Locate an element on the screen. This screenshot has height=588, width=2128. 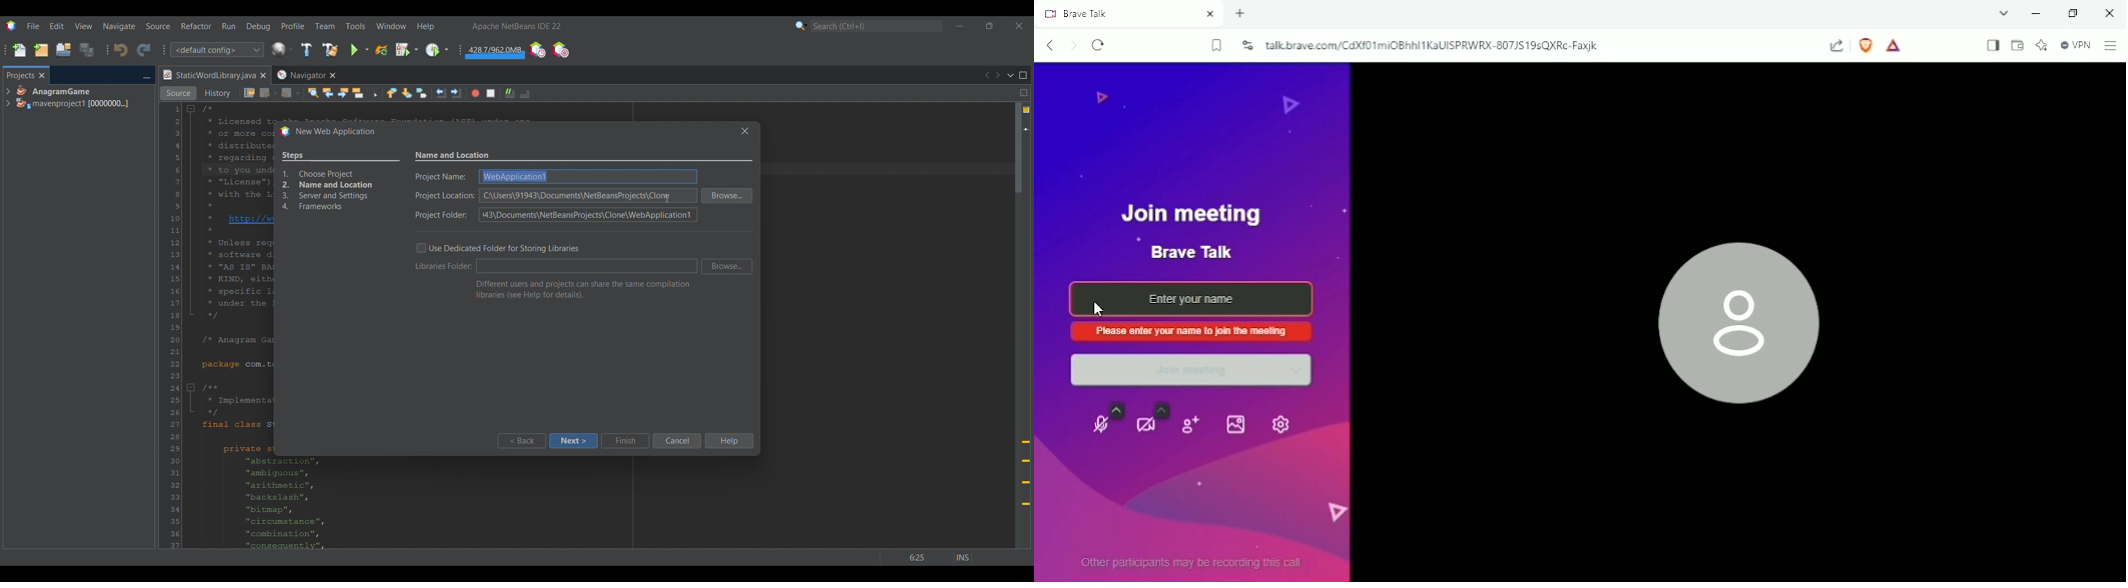
Garbage collection changed is located at coordinates (495, 52).